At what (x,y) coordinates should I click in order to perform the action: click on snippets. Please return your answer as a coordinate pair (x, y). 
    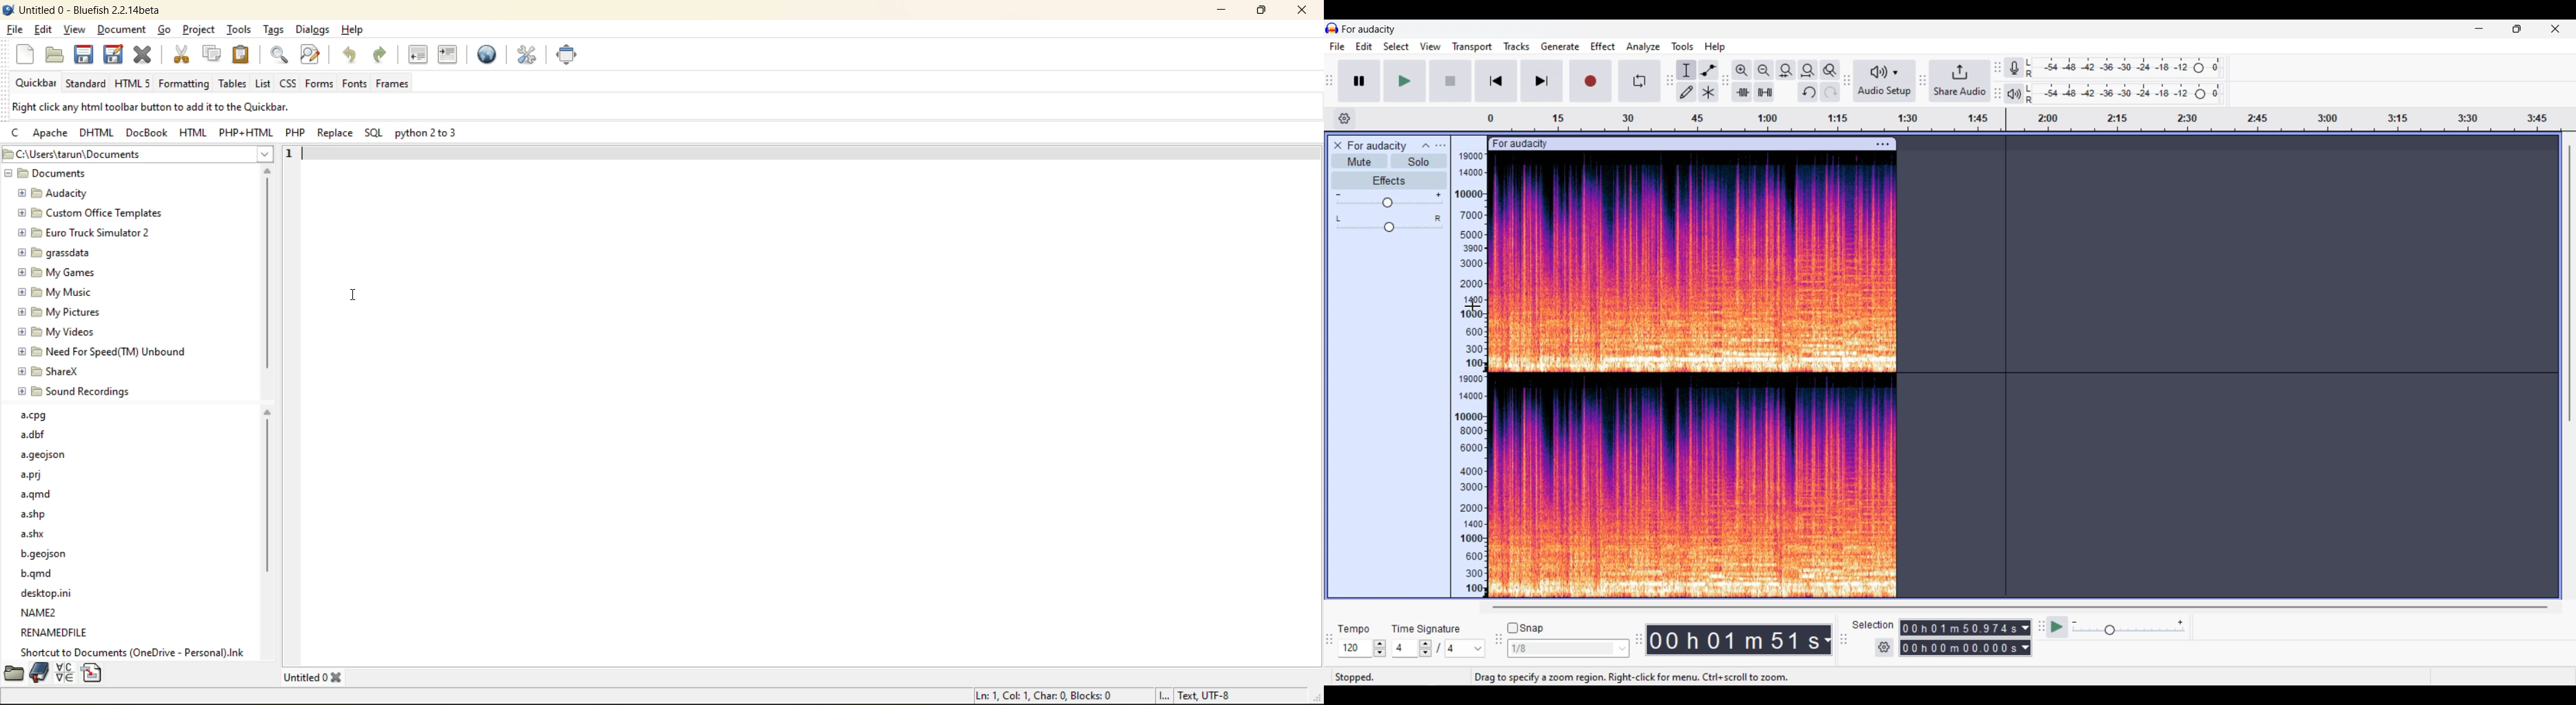
    Looking at the image, I should click on (92, 673).